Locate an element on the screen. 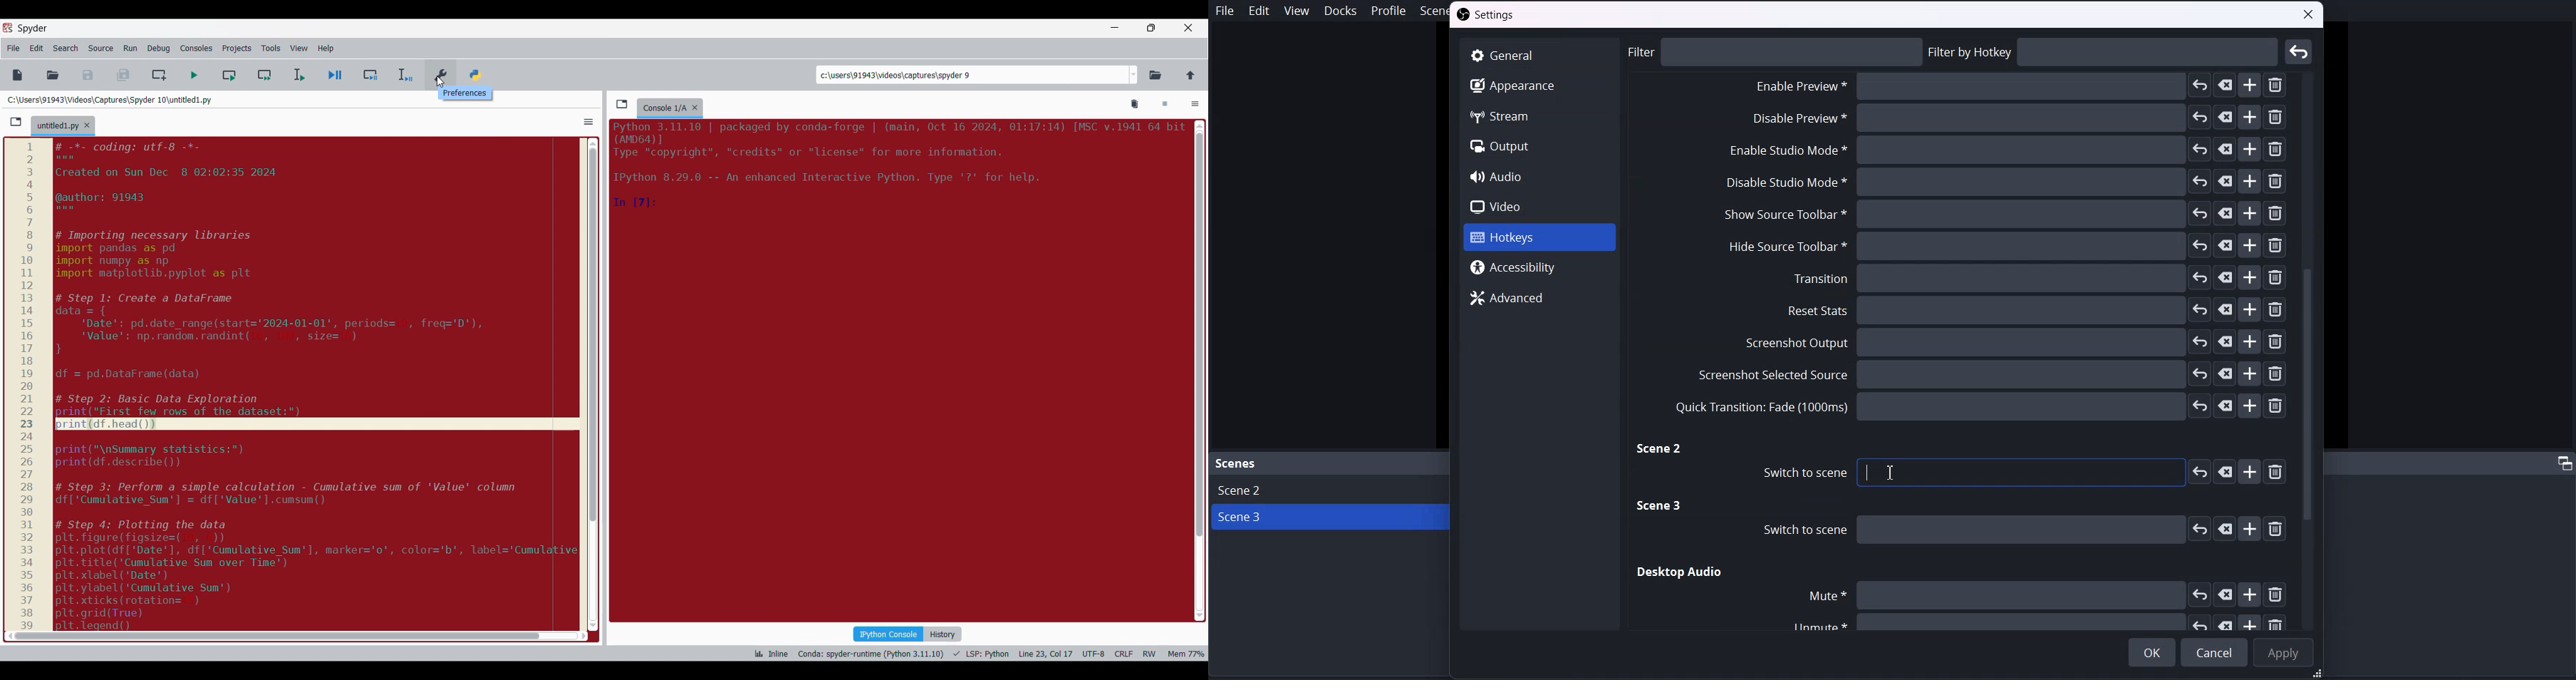 The image size is (2576, 700). Run current cell is located at coordinates (229, 75).